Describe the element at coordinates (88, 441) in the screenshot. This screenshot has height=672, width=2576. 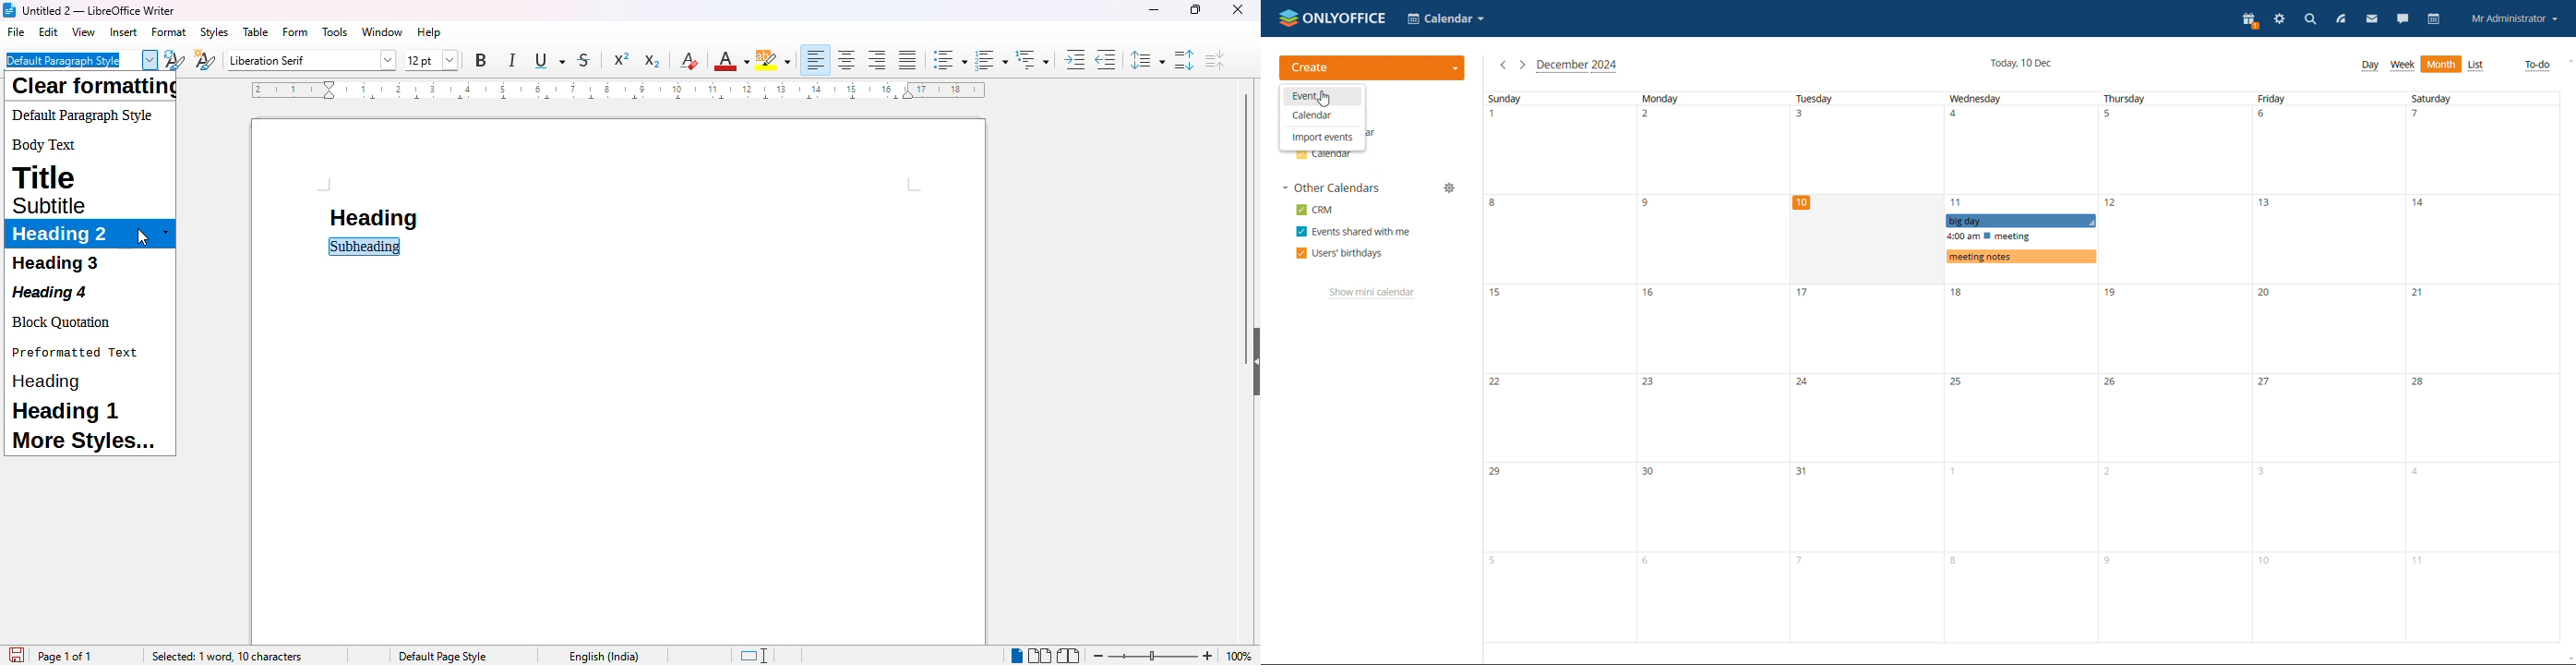
I see `more styles` at that location.